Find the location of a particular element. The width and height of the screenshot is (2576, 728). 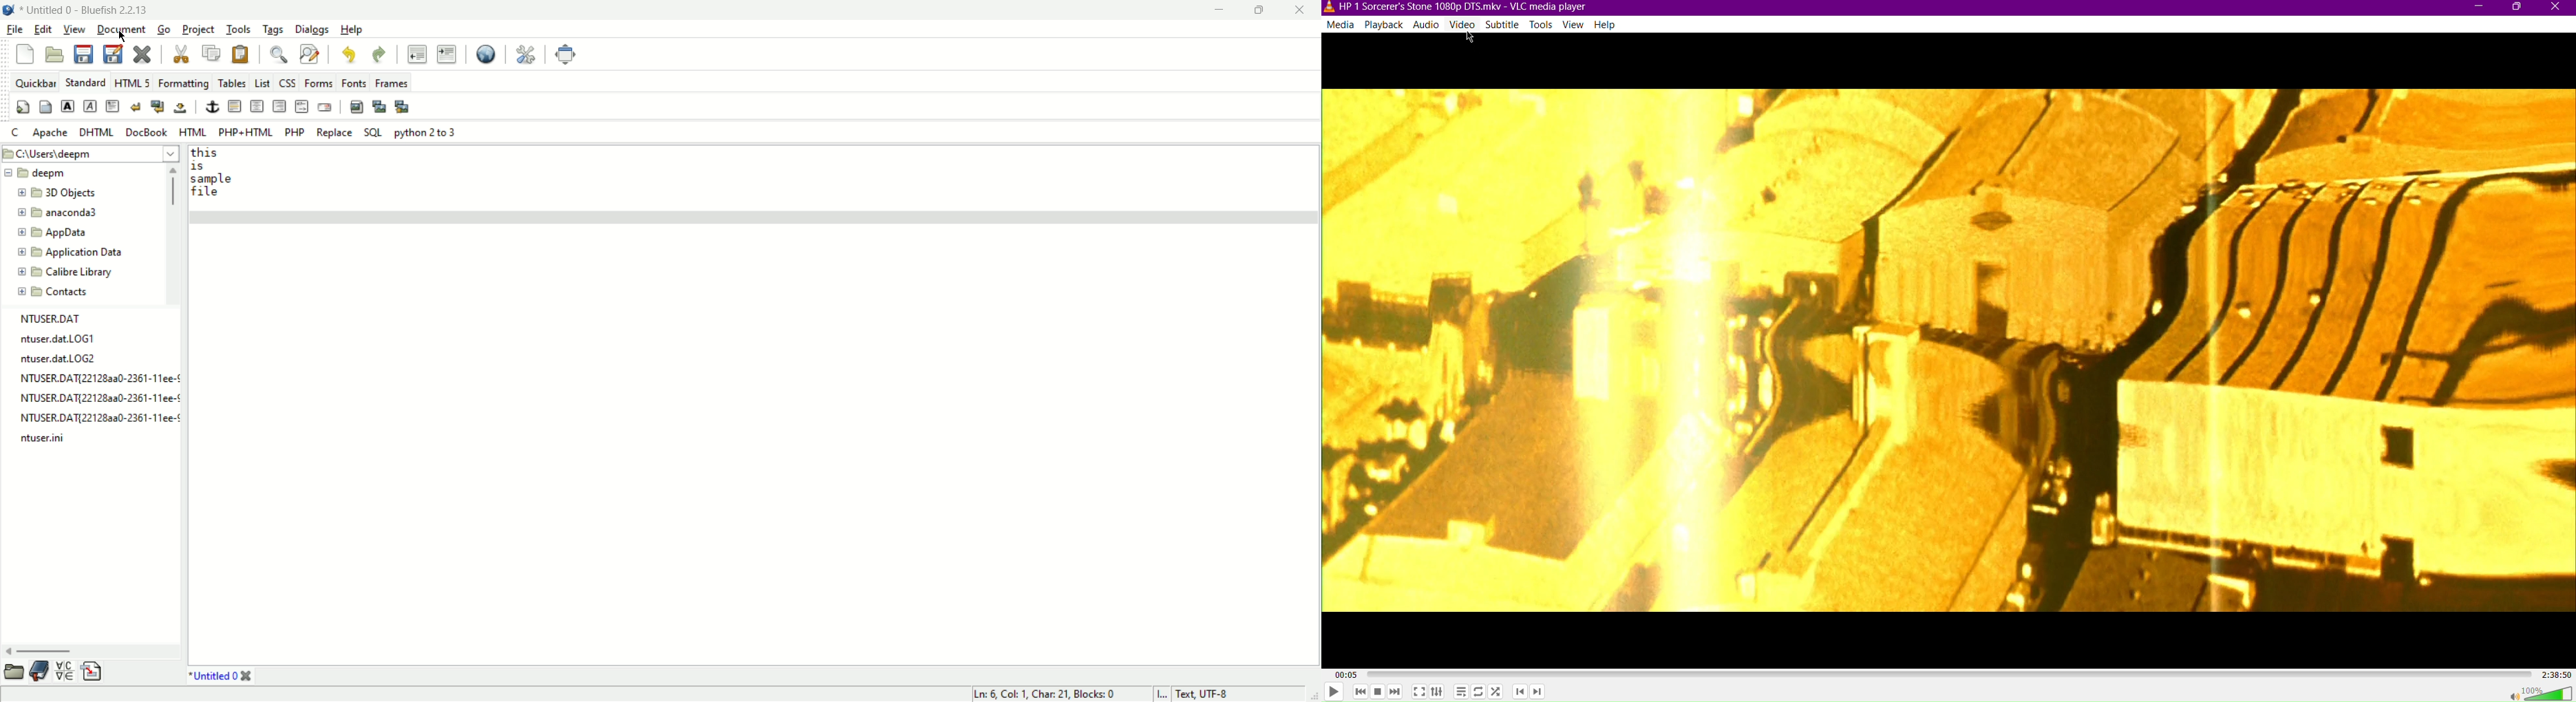

contacts is located at coordinates (53, 292).